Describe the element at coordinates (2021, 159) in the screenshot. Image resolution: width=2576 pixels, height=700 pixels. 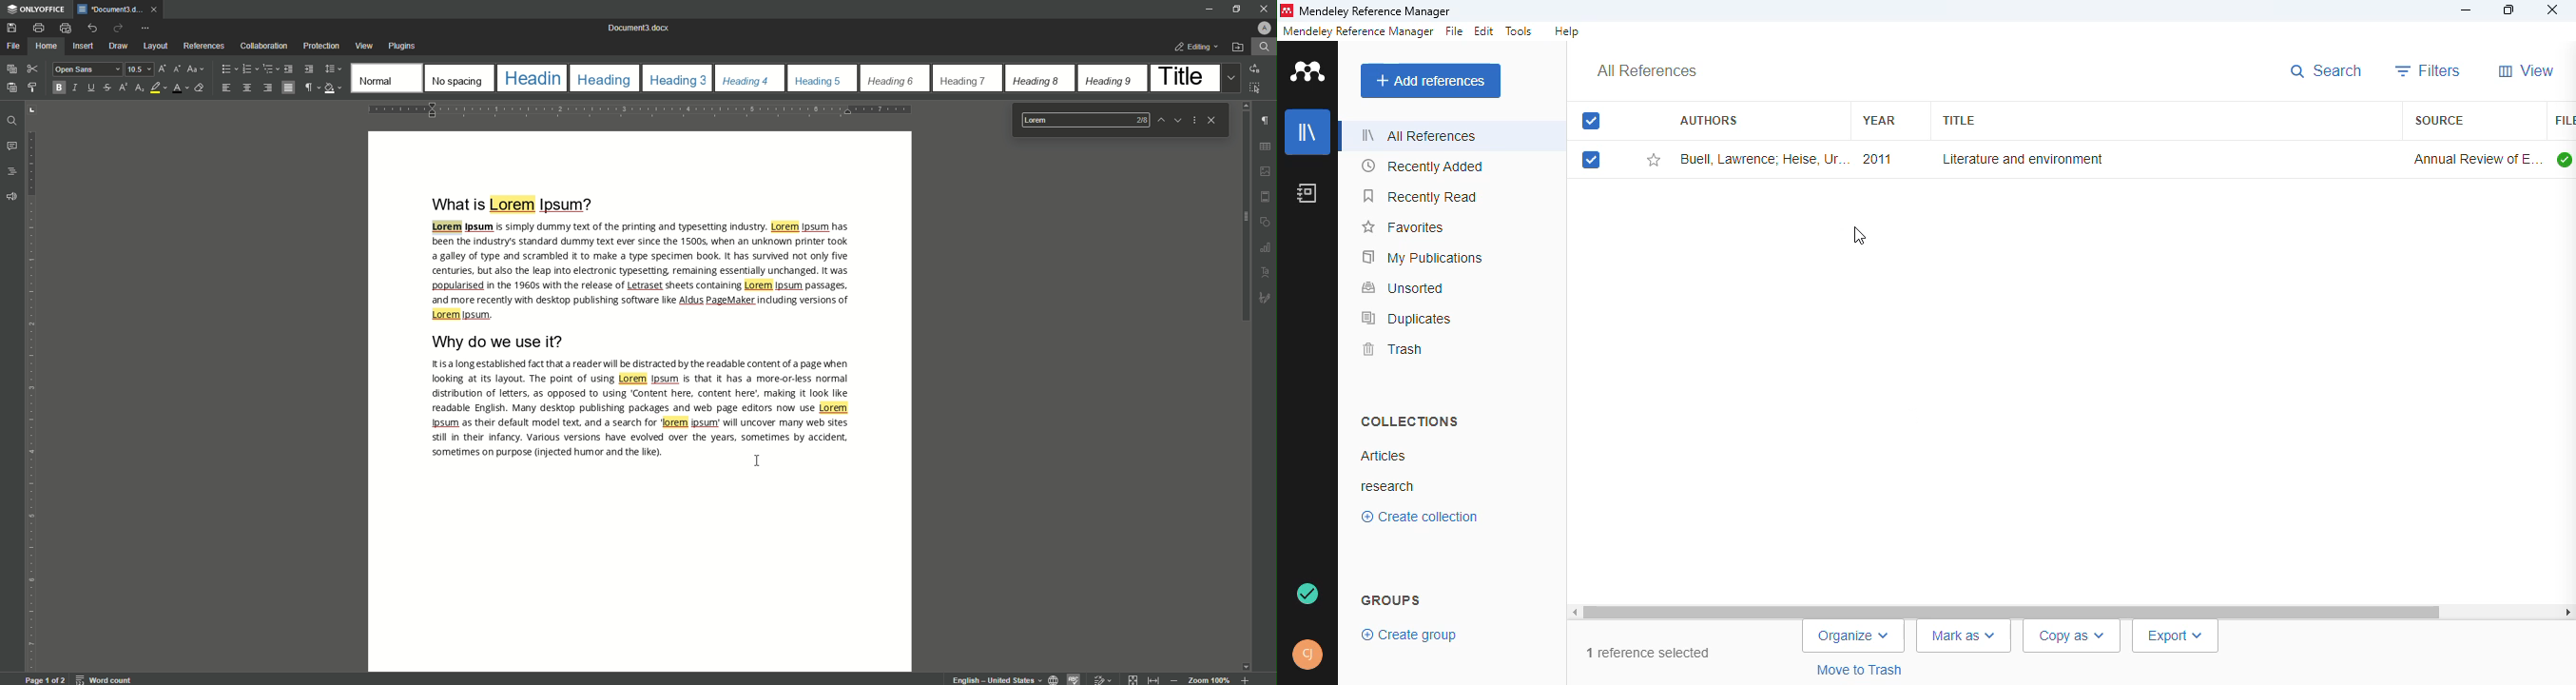
I see `literature and environment` at that location.